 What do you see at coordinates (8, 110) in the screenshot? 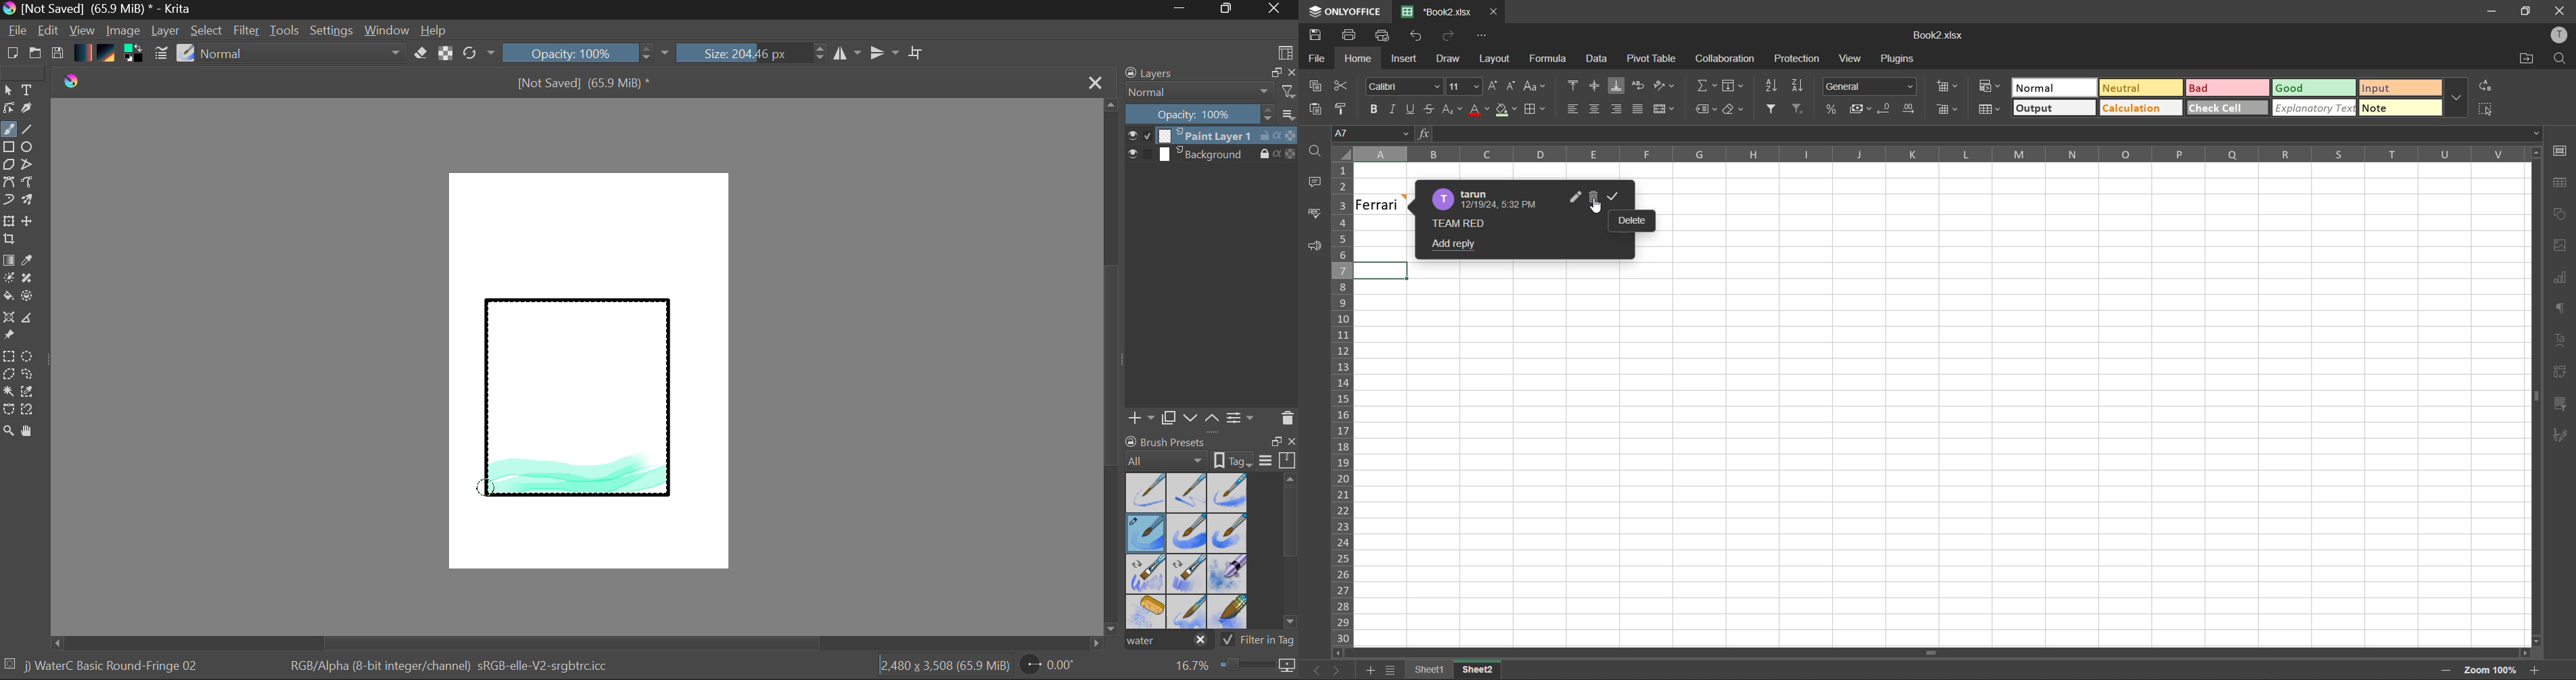
I see `Edit Shapes` at bounding box center [8, 110].